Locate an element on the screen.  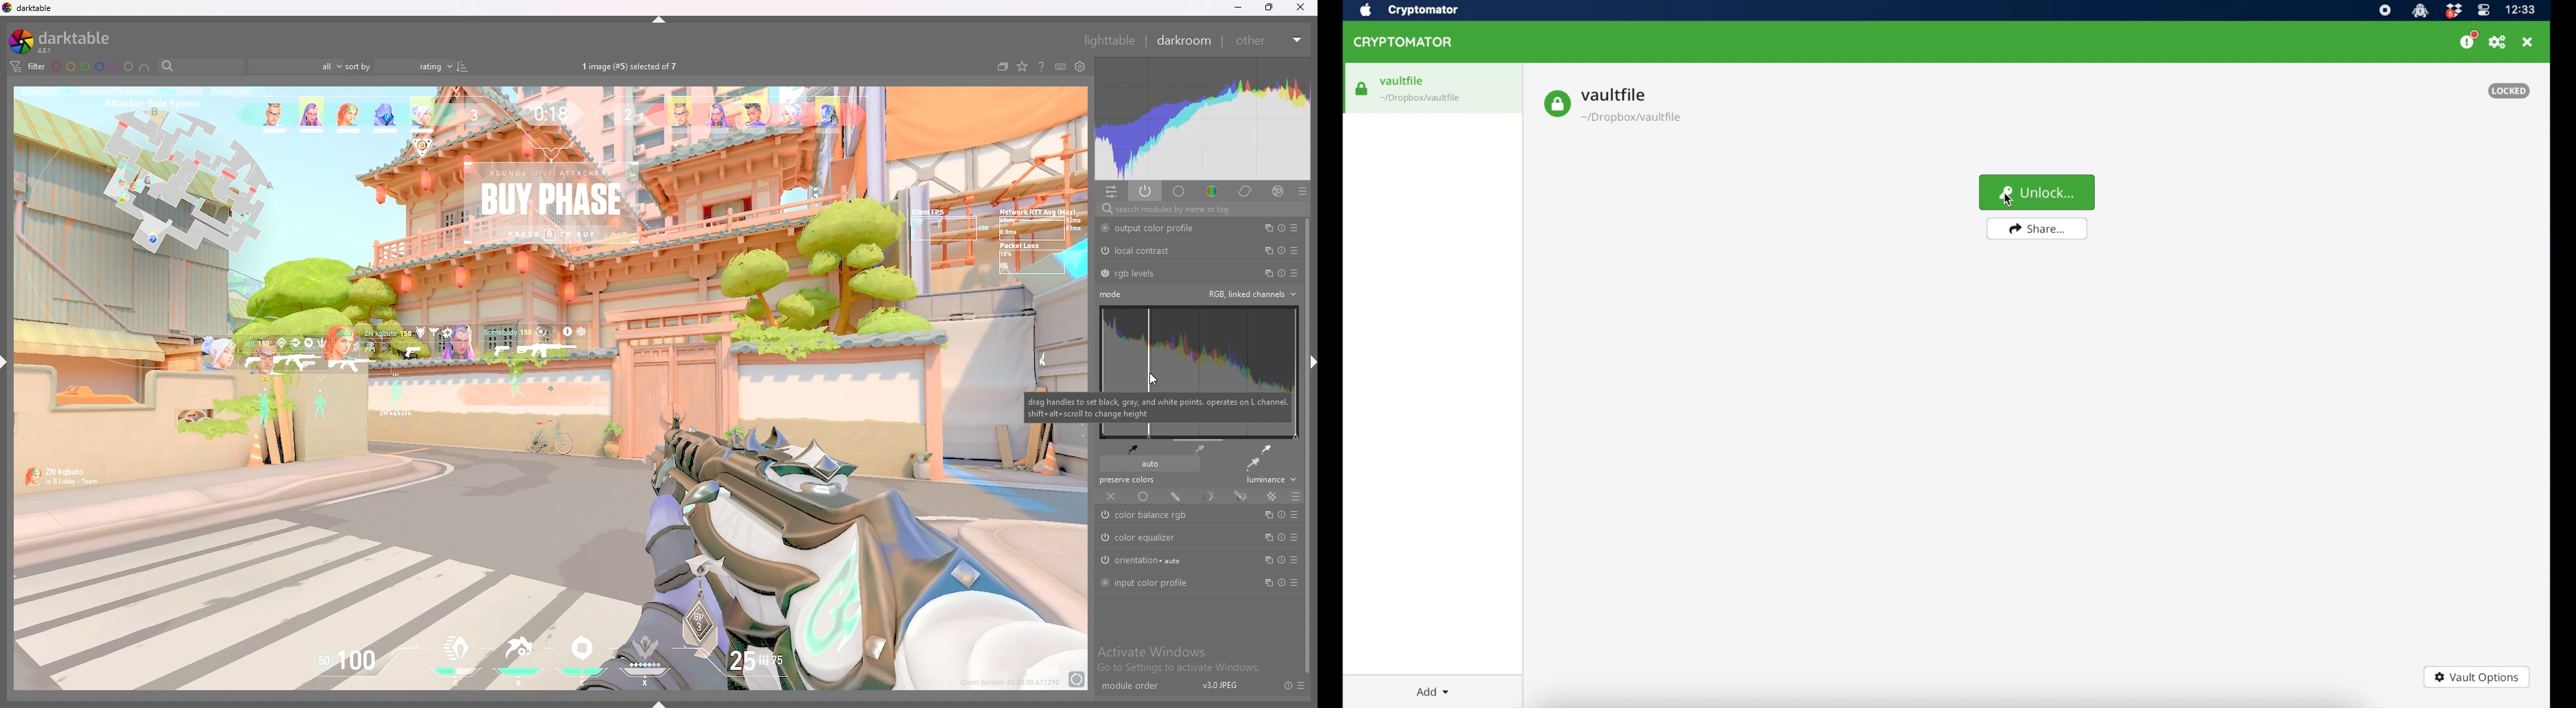
white points is located at coordinates (1265, 449).